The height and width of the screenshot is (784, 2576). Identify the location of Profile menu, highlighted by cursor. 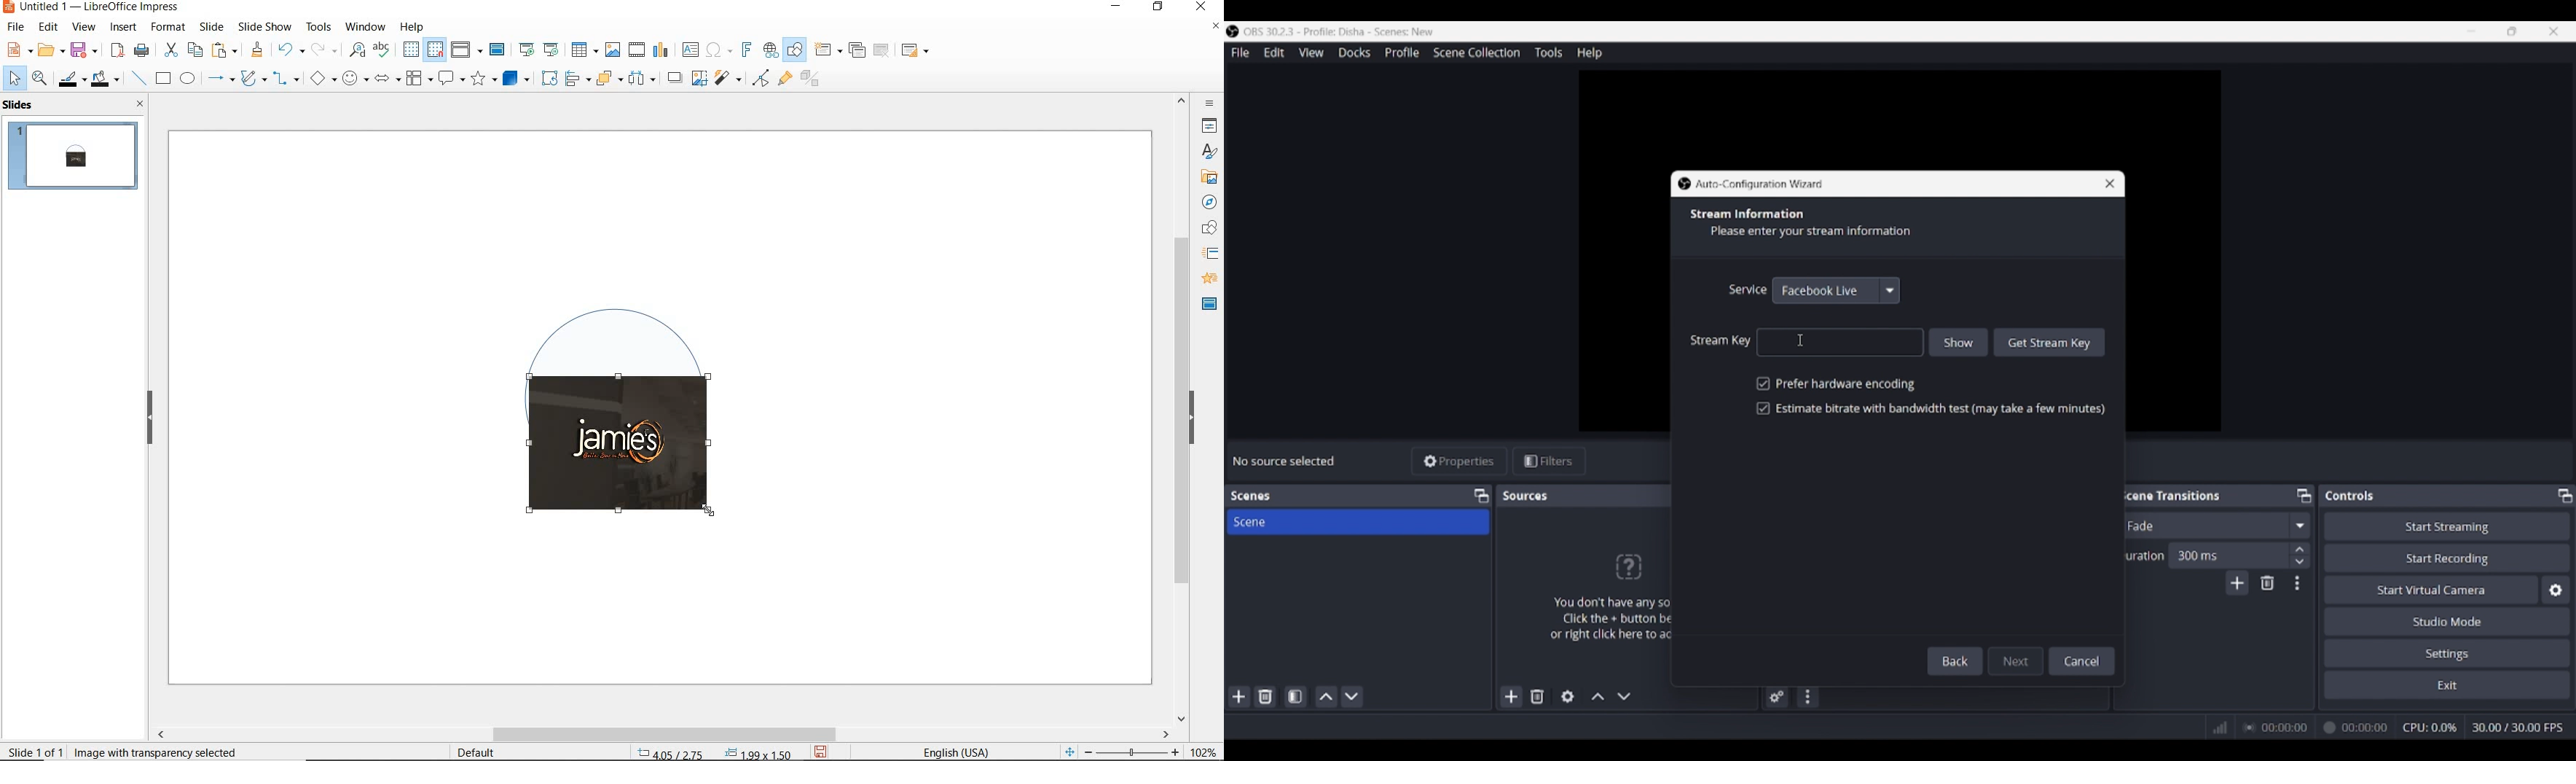
(1402, 53).